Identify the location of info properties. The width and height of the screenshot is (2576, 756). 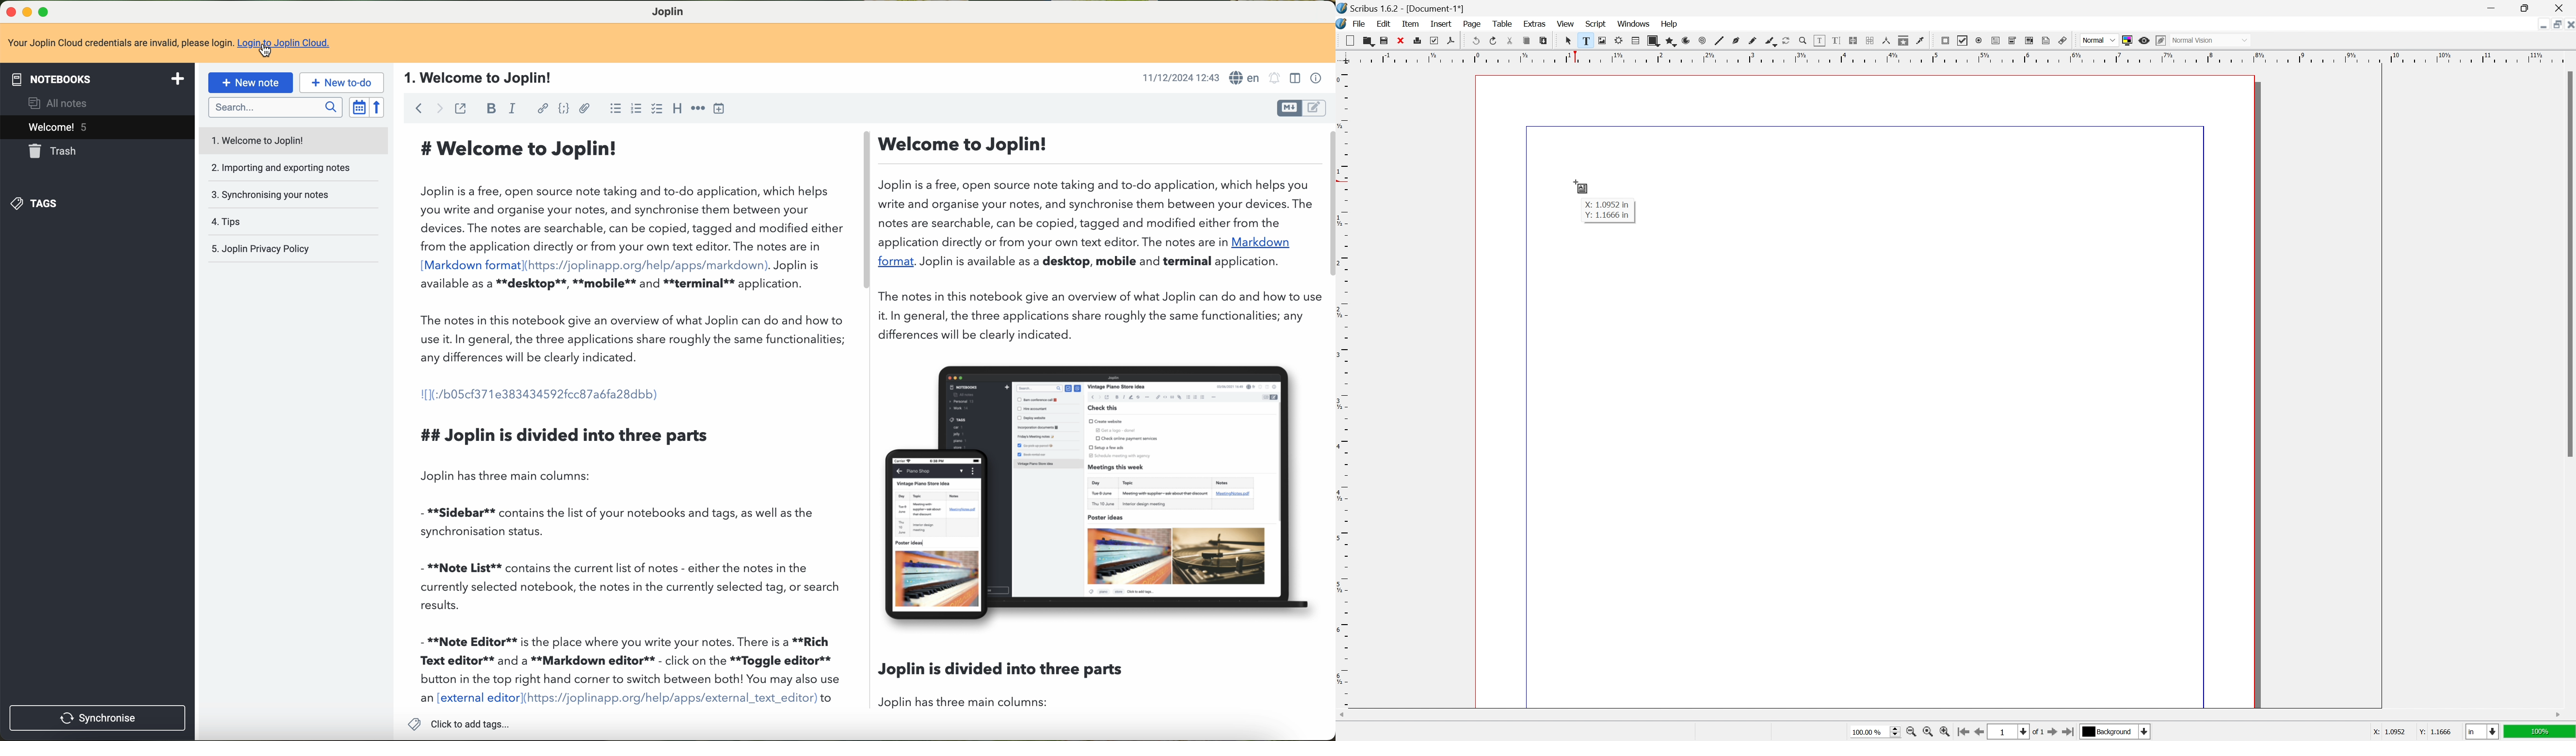
(1318, 78).